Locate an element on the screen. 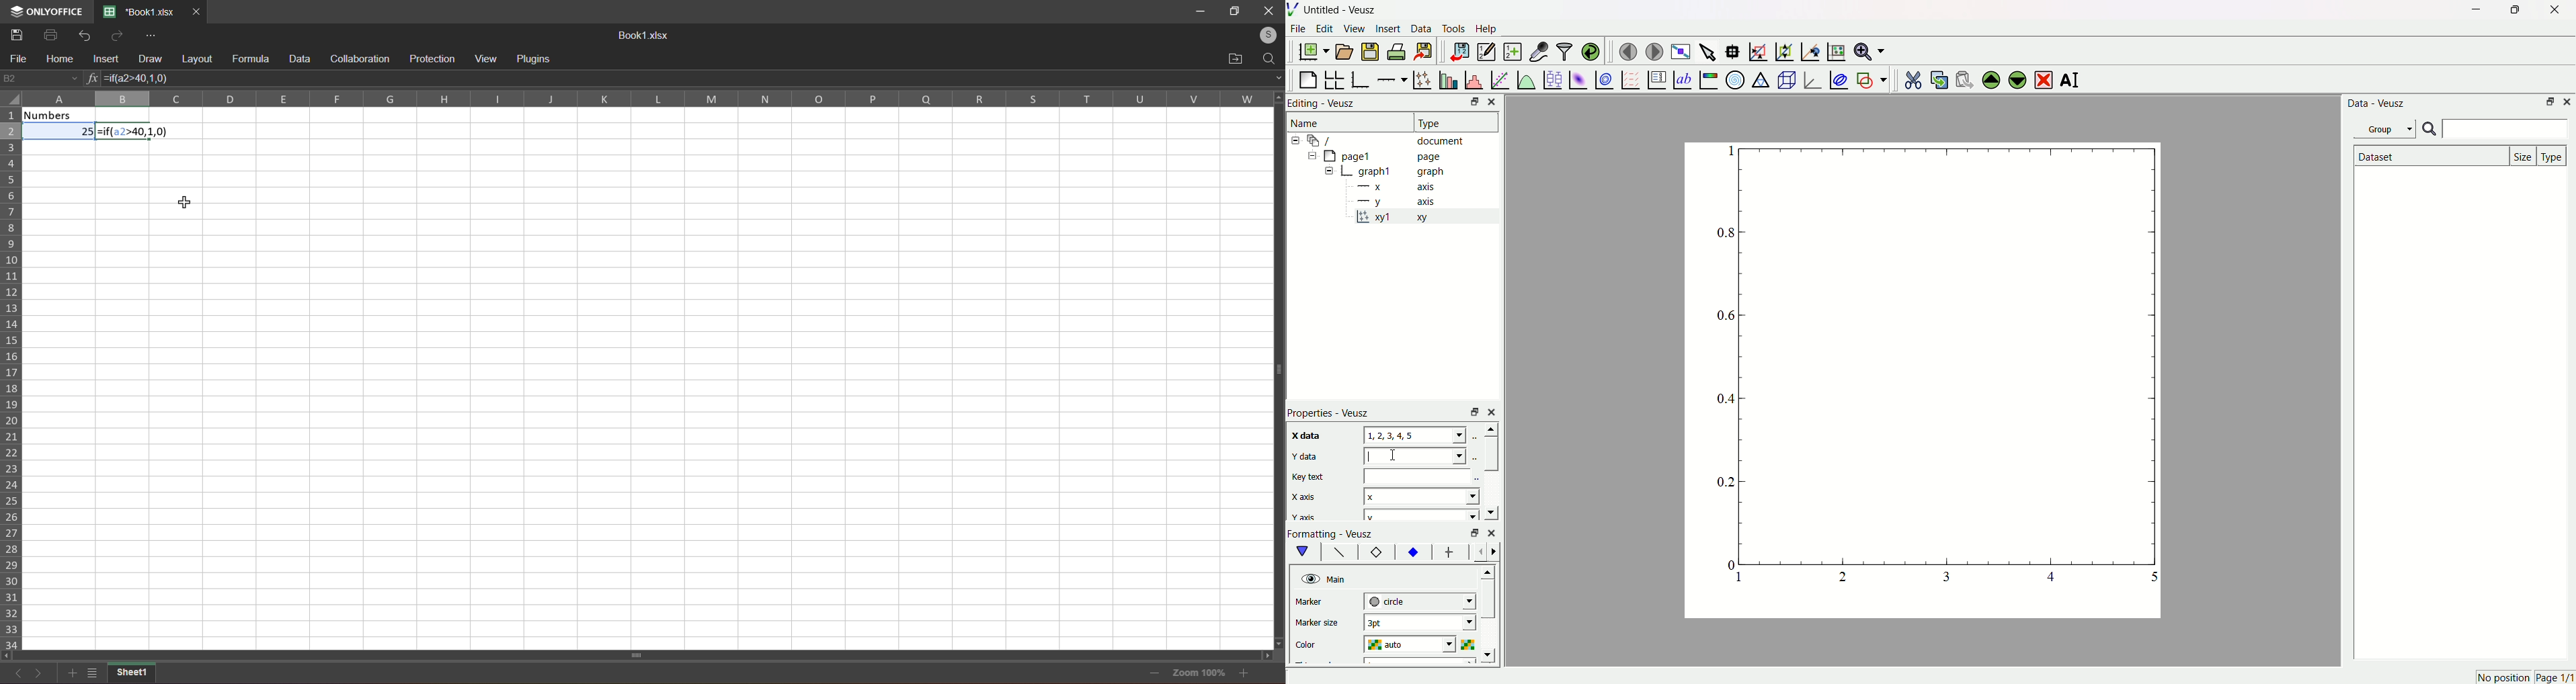  auto is located at coordinates (1413, 645).